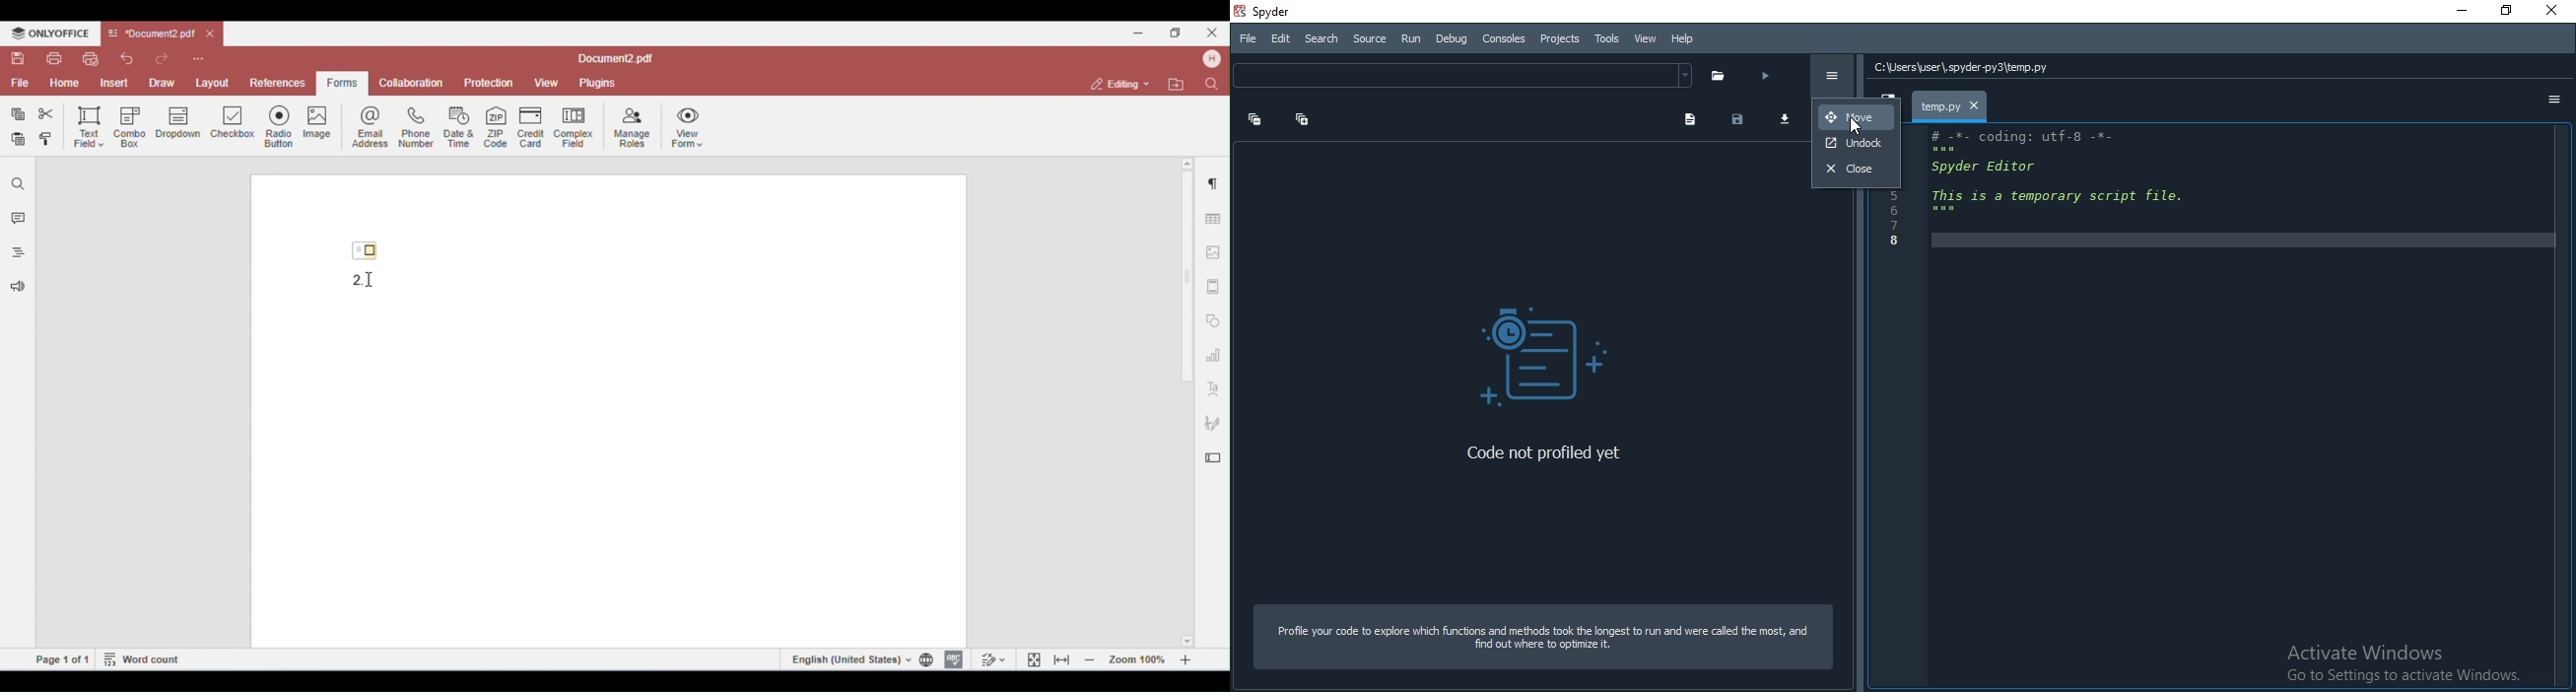  Describe the element at coordinates (2552, 11) in the screenshot. I see `cancel` at that location.